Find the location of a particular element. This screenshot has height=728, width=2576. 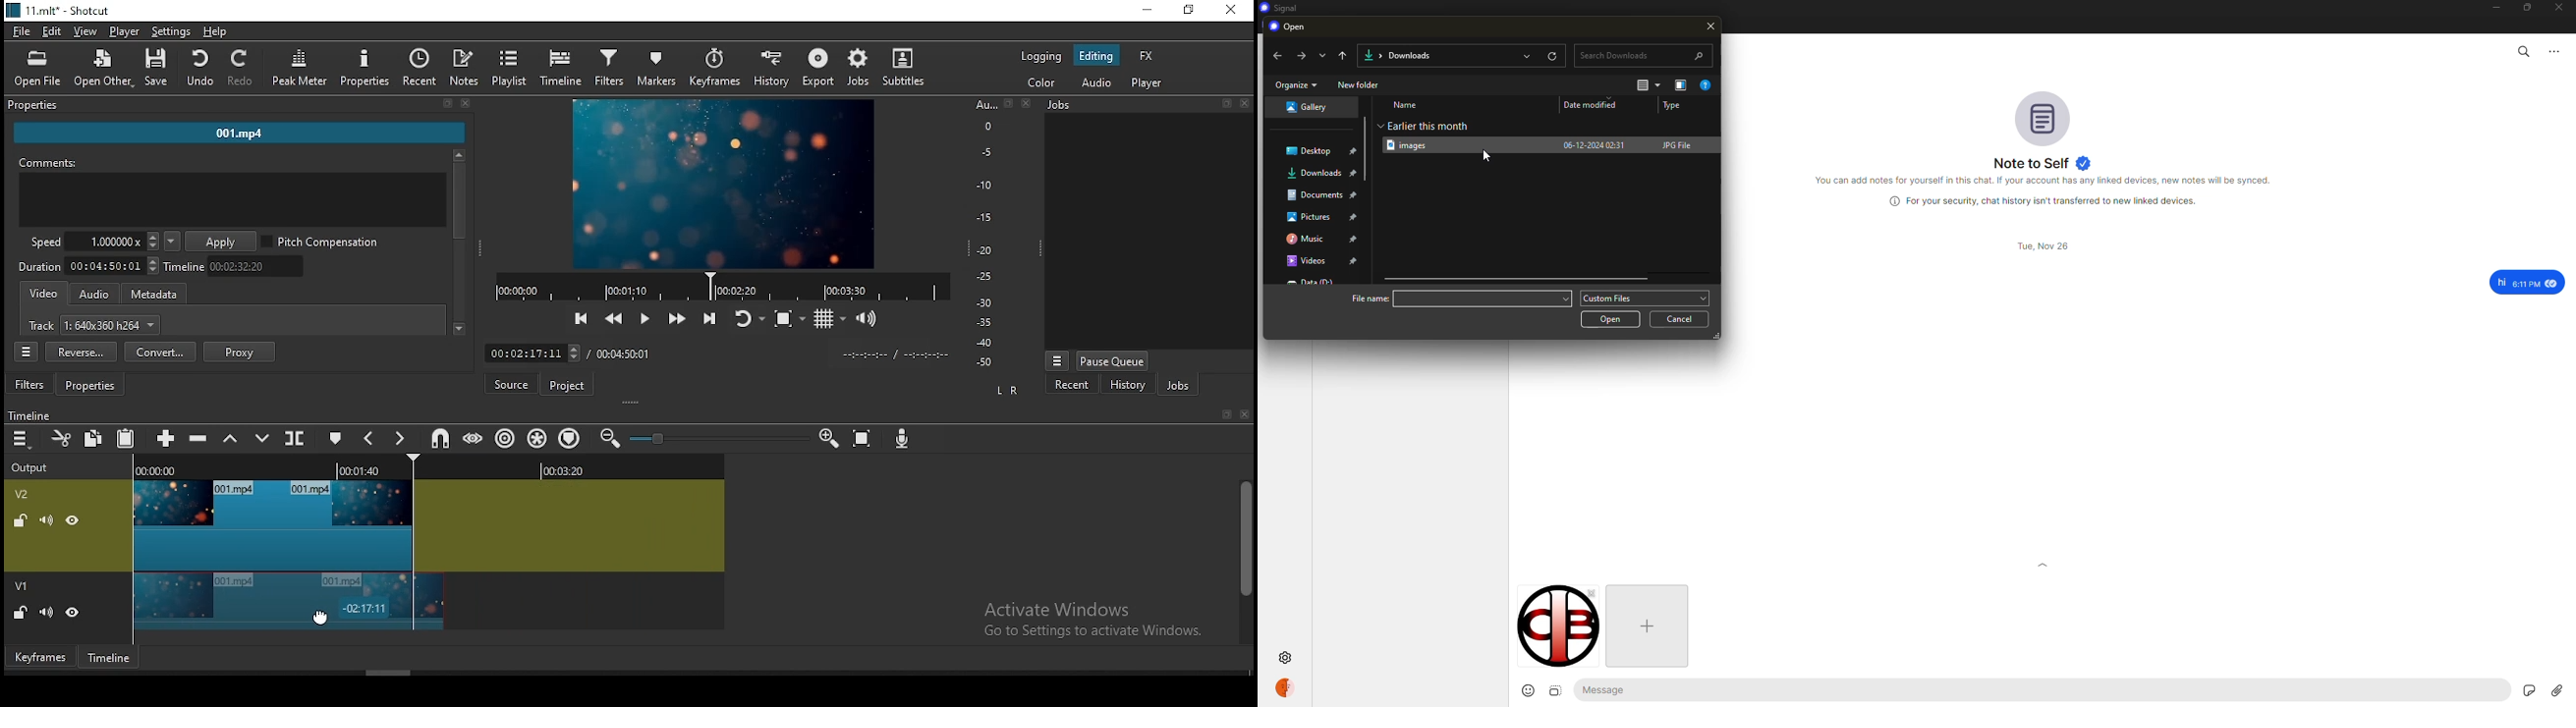

comments is located at coordinates (233, 194).